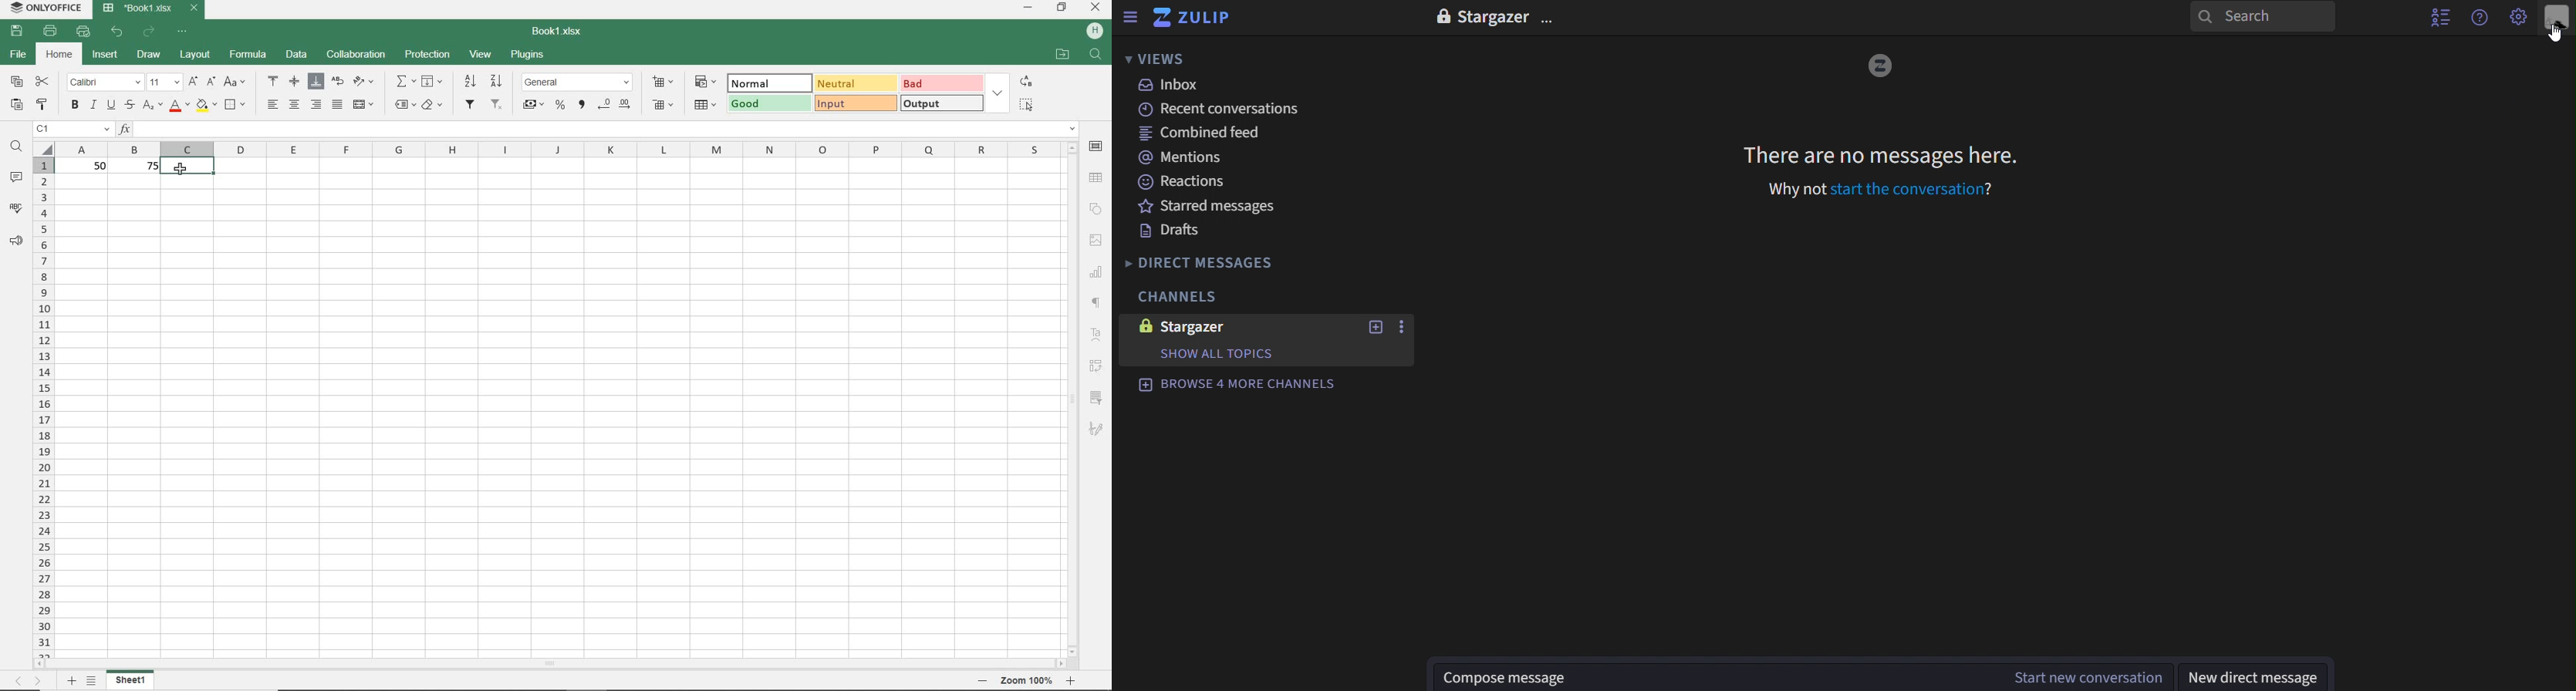 The height and width of the screenshot is (700, 2576). I want to click on formula, so click(248, 54).